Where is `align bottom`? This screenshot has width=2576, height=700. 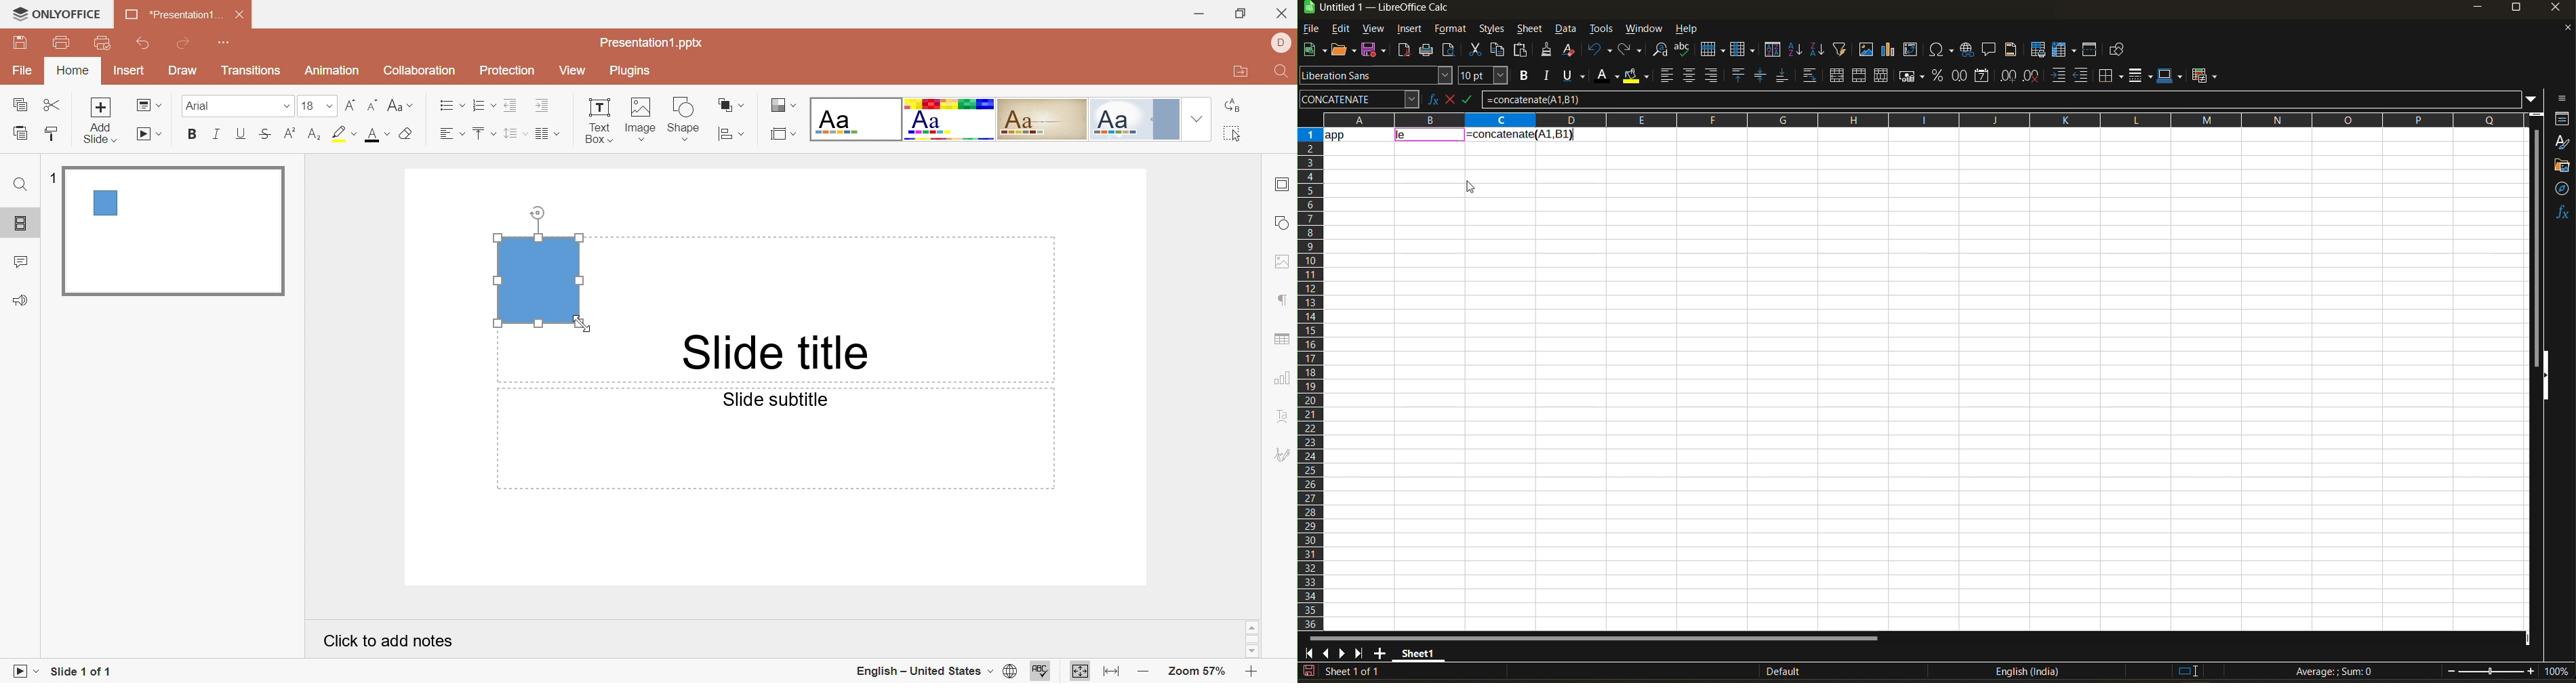 align bottom is located at coordinates (1783, 75).